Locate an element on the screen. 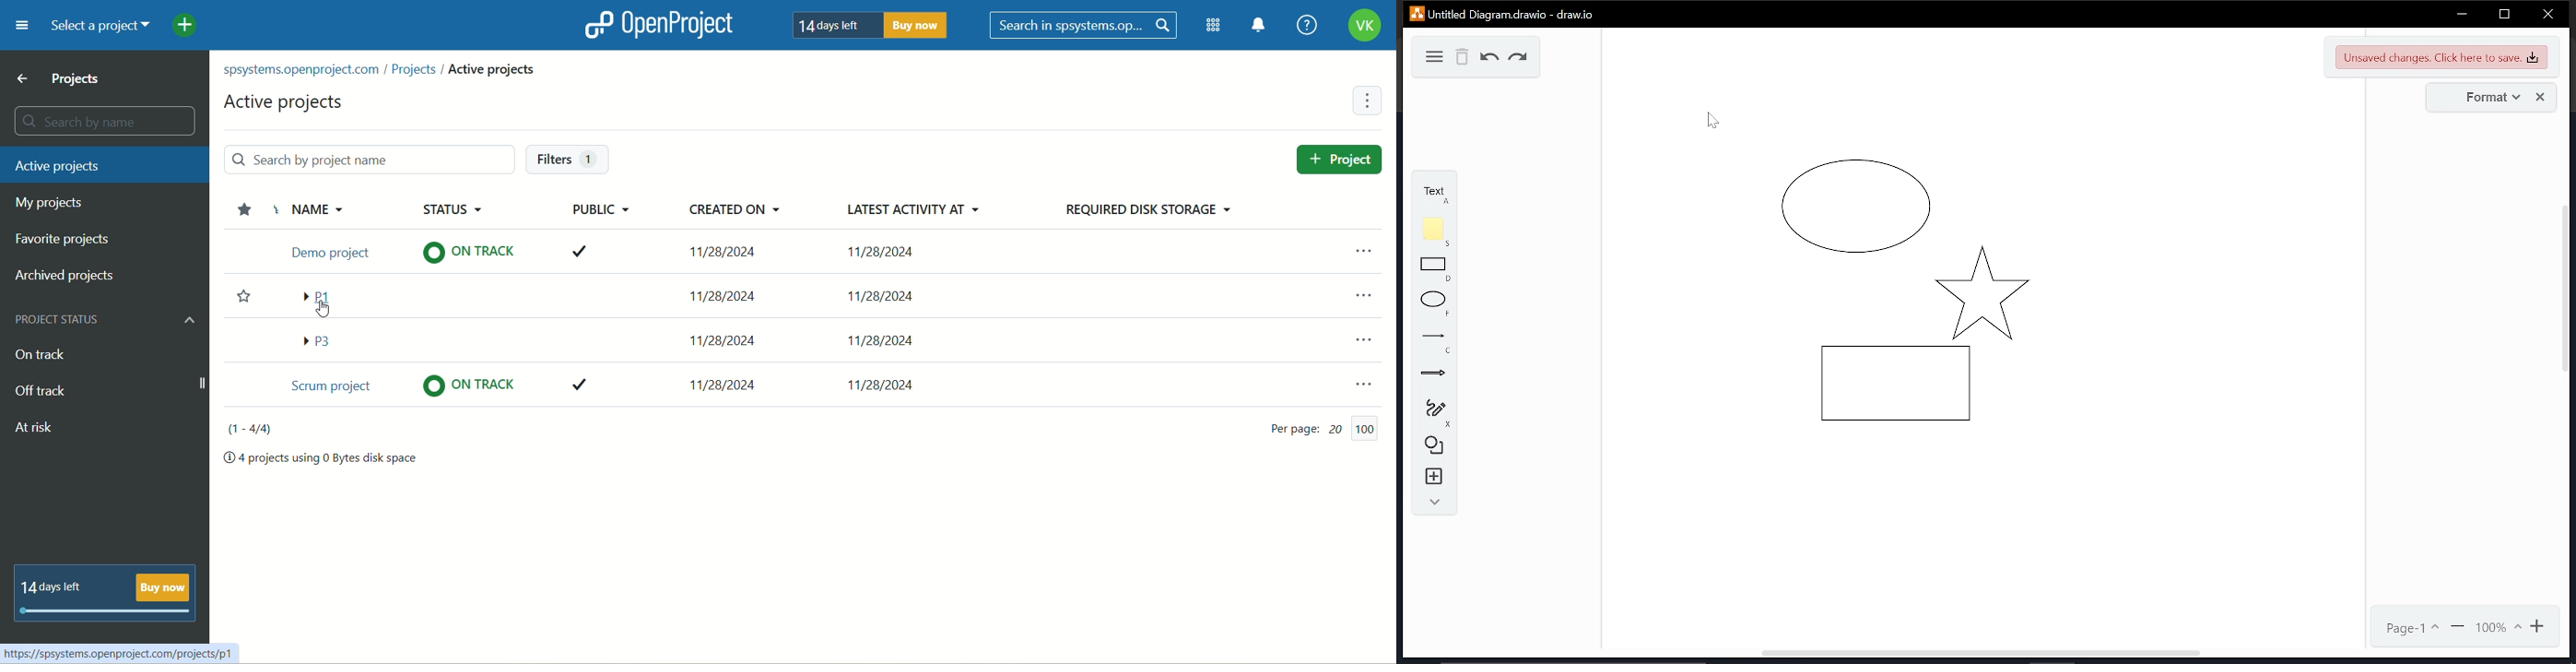 This screenshot has width=2576, height=672. select a project is located at coordinates (100, 24).